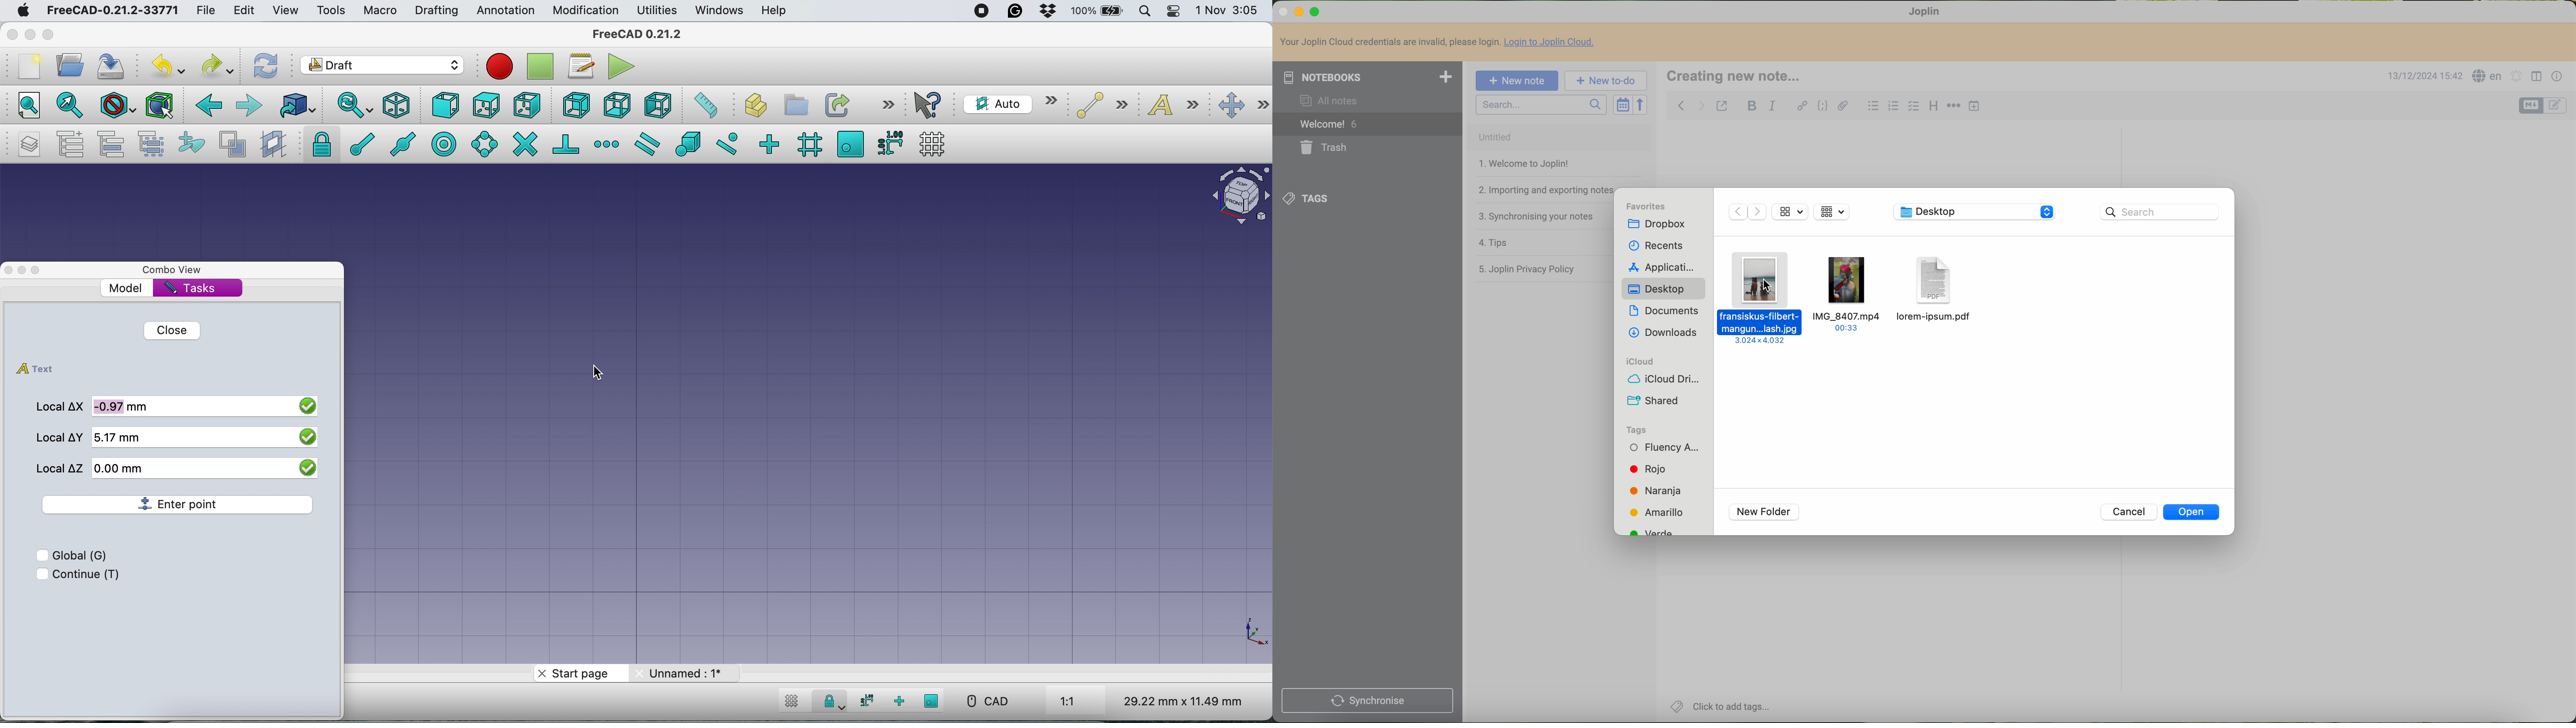  I want to click on set alarm, so click(2516, 77).